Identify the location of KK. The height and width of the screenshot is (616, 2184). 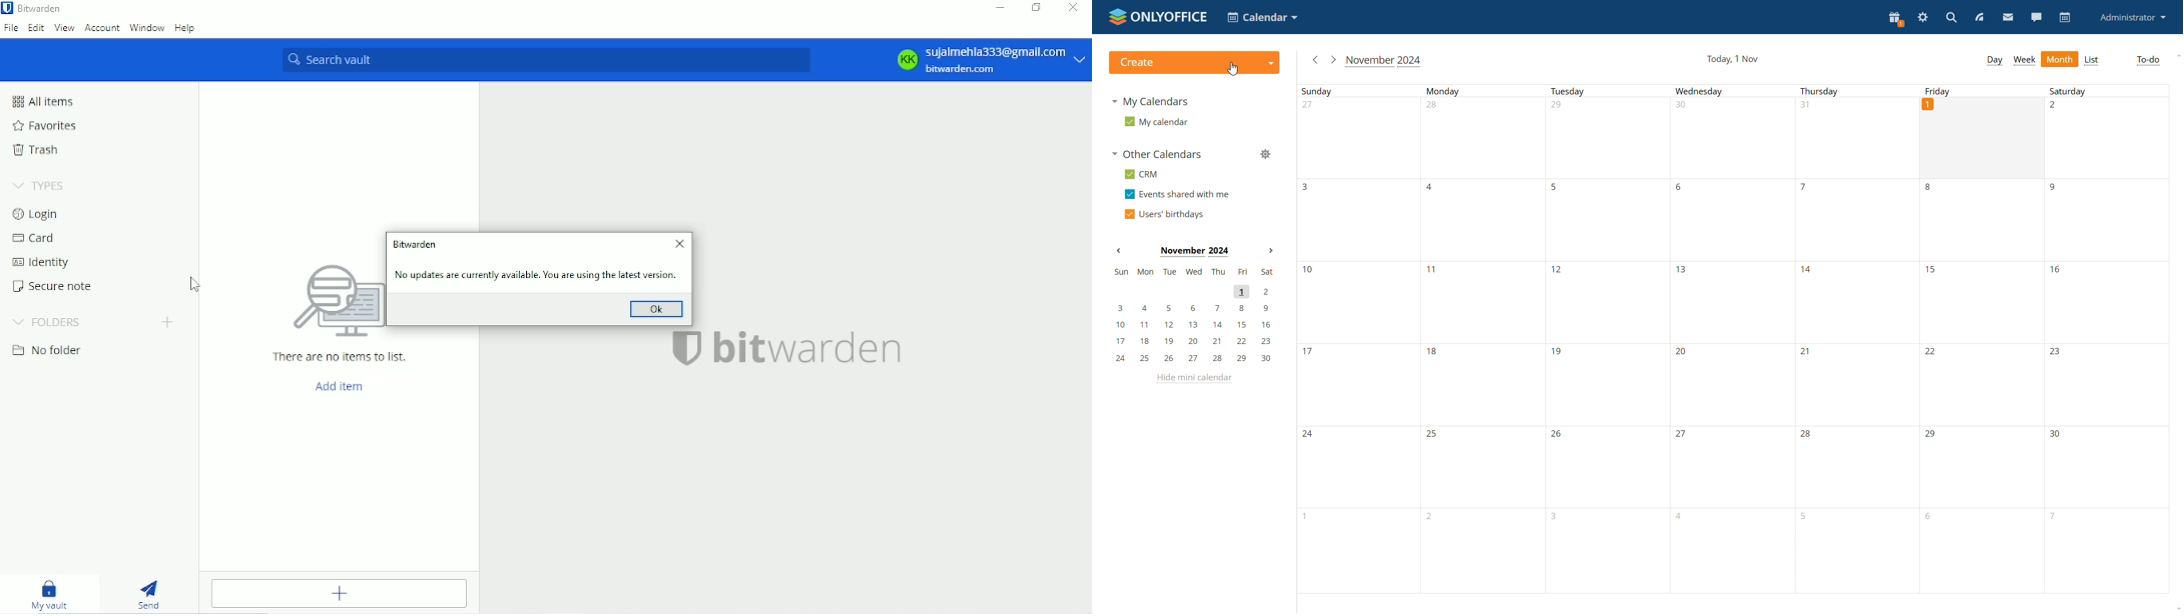
(906, 60).